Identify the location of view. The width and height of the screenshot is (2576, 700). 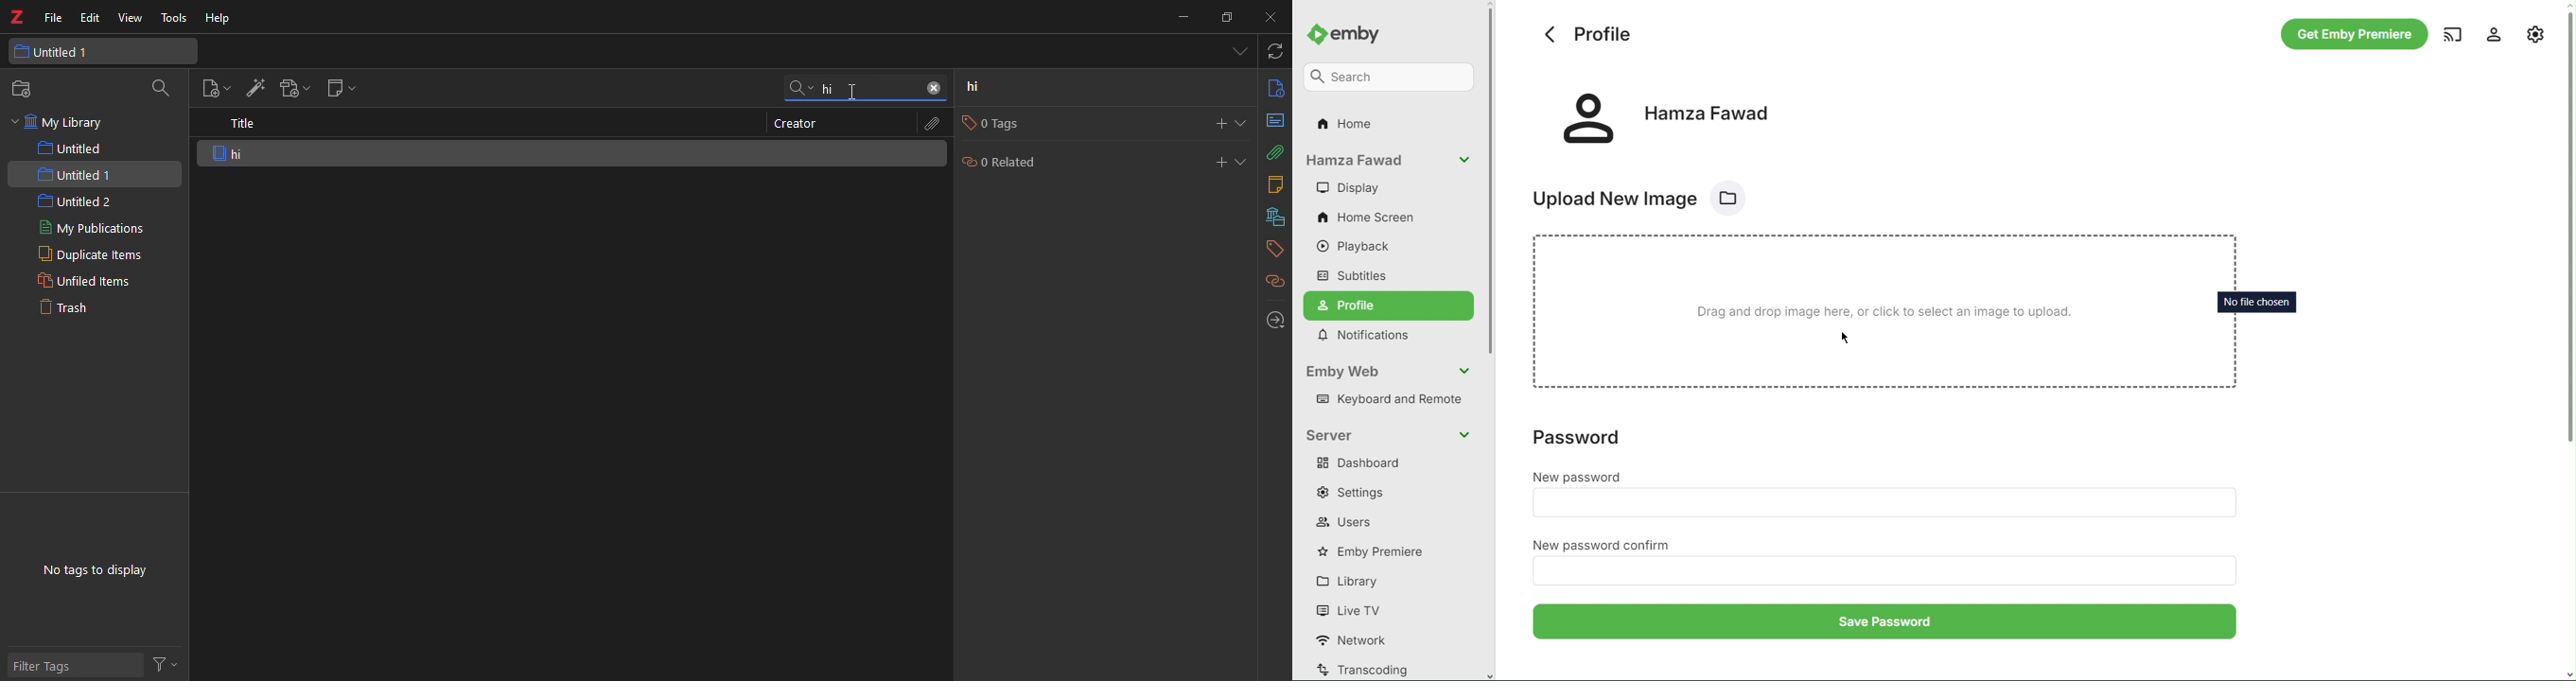
(130, 18).